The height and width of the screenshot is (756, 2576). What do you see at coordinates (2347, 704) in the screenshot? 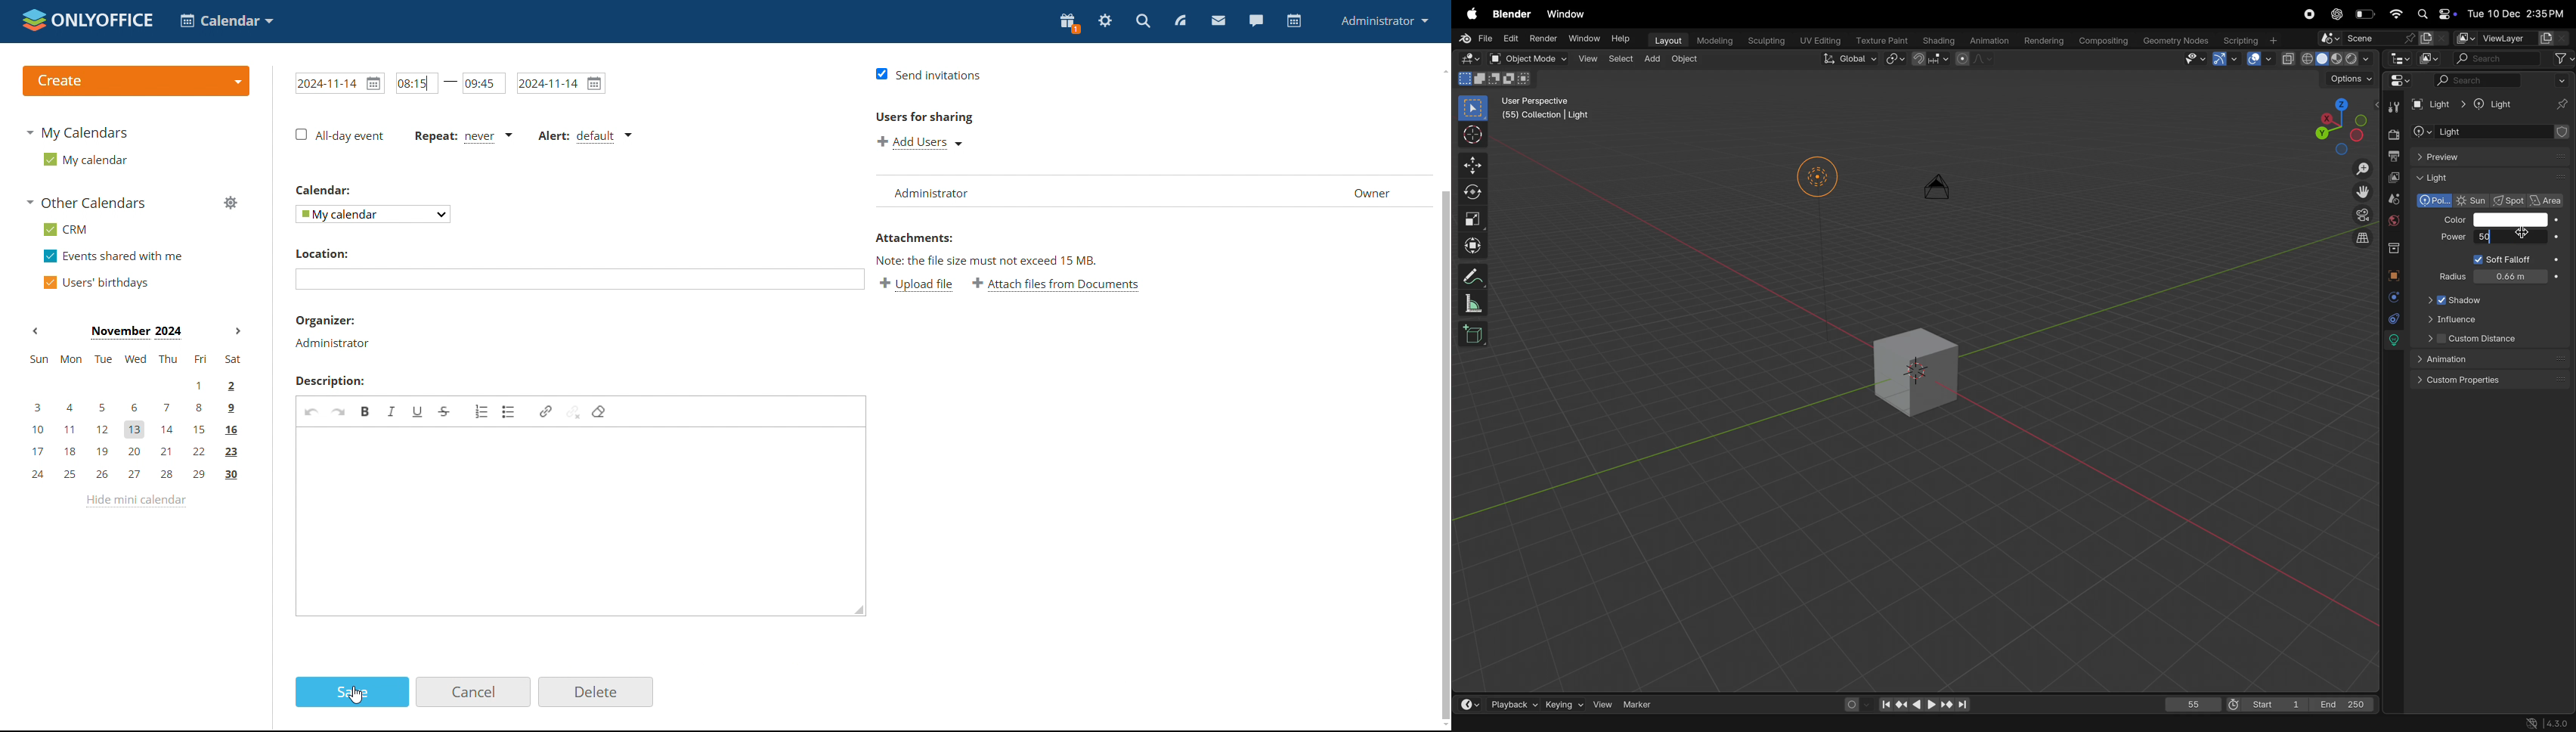
I see `End` at bounding box center [2347, 704].